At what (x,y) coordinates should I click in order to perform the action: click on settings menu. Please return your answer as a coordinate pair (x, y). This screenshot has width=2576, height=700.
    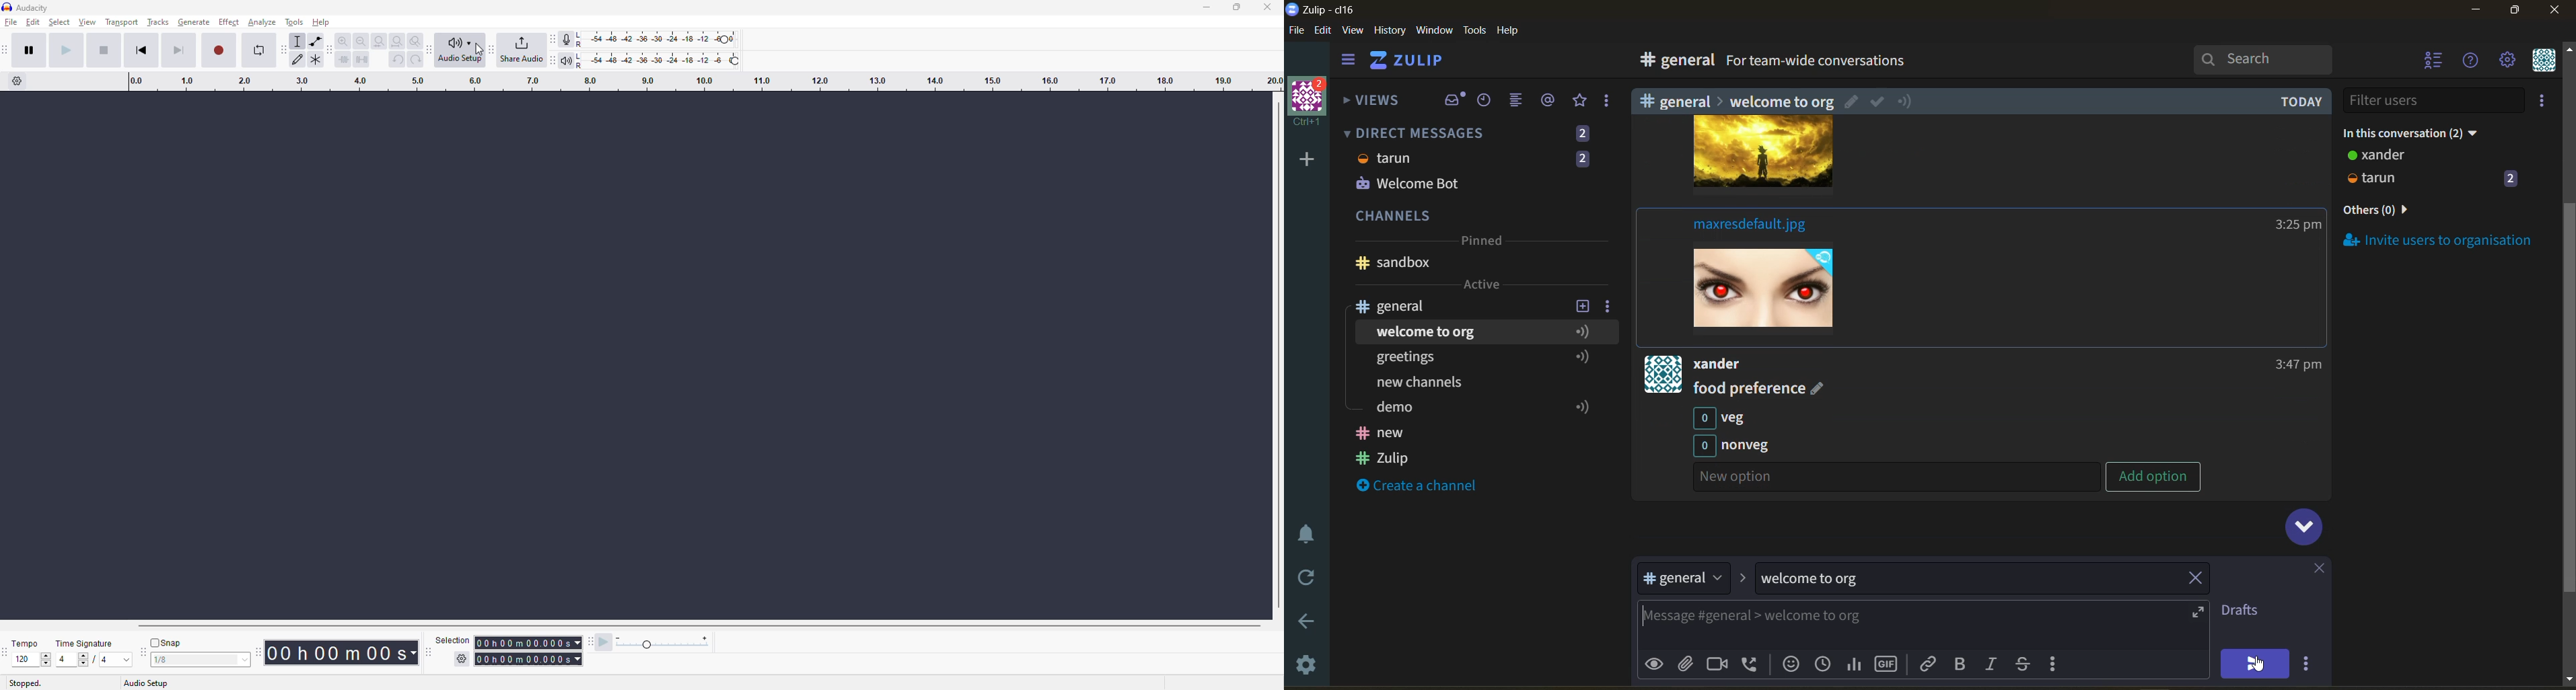
    Looking at the image, I should click on (2507, 61).